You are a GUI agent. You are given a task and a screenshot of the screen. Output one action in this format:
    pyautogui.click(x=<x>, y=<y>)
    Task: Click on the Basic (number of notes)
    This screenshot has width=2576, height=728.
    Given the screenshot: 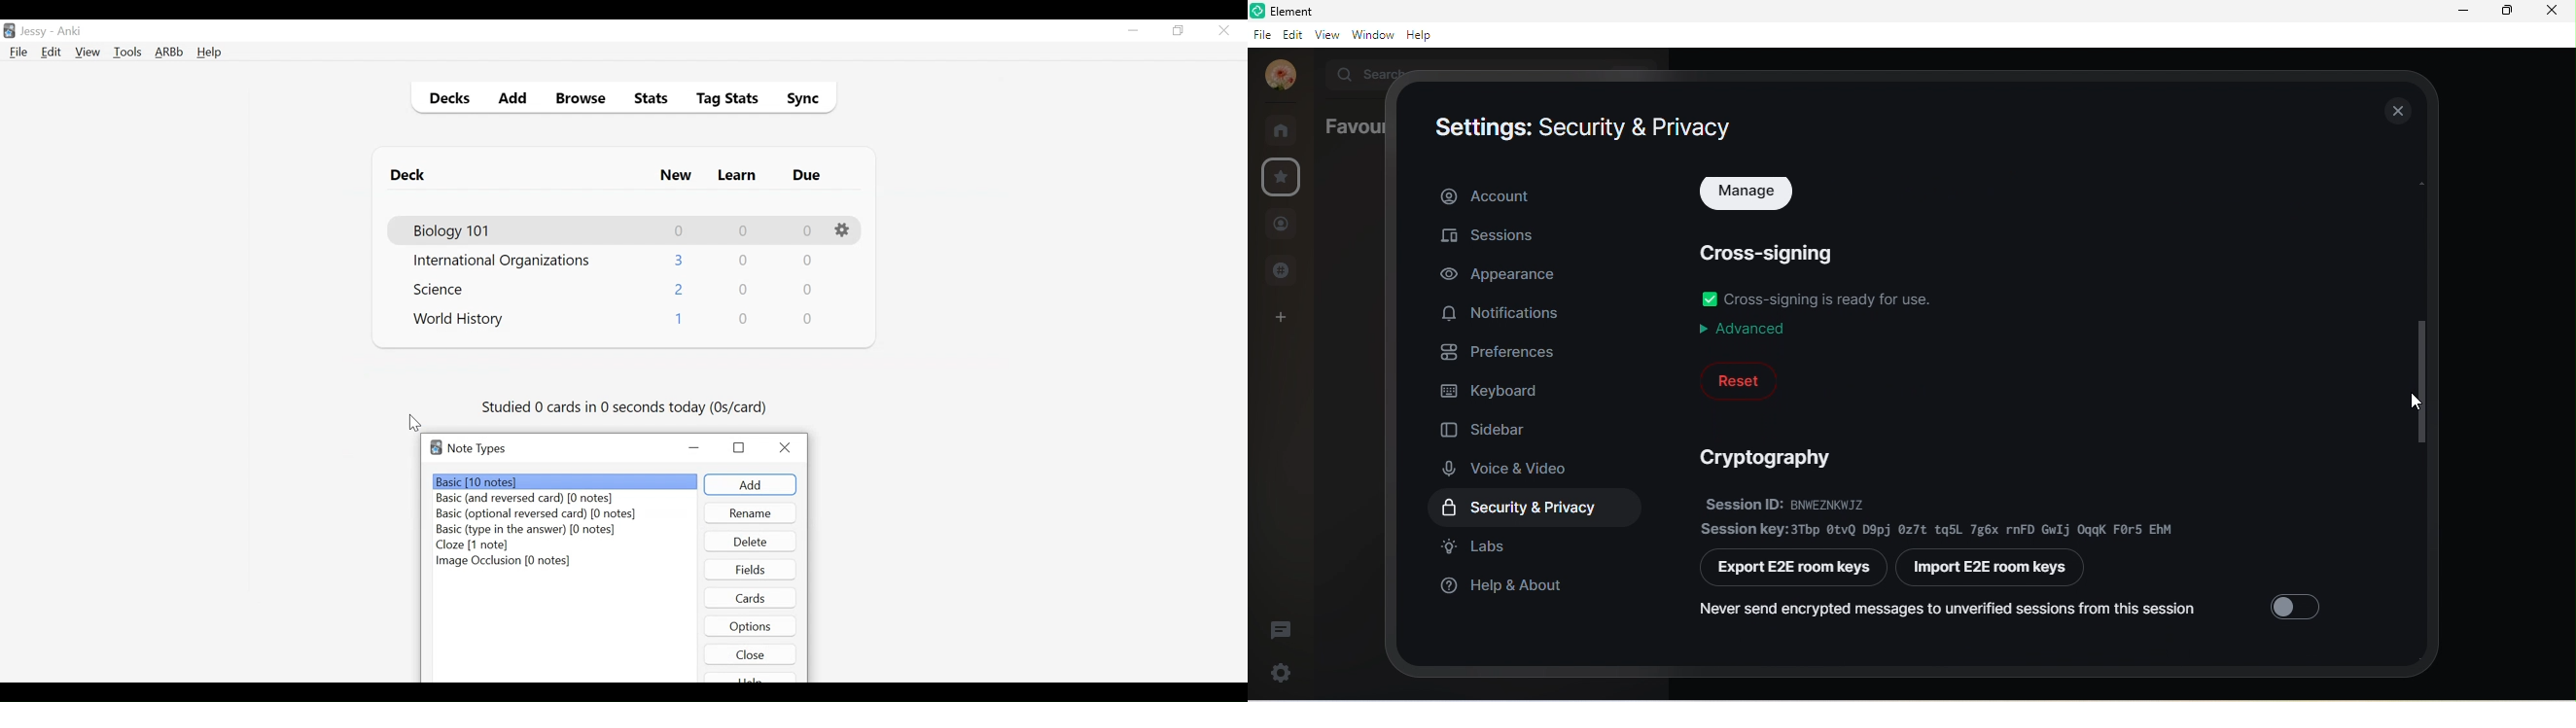 What is the action you would take?
    pyautogui.click(x=566, y=482)
    